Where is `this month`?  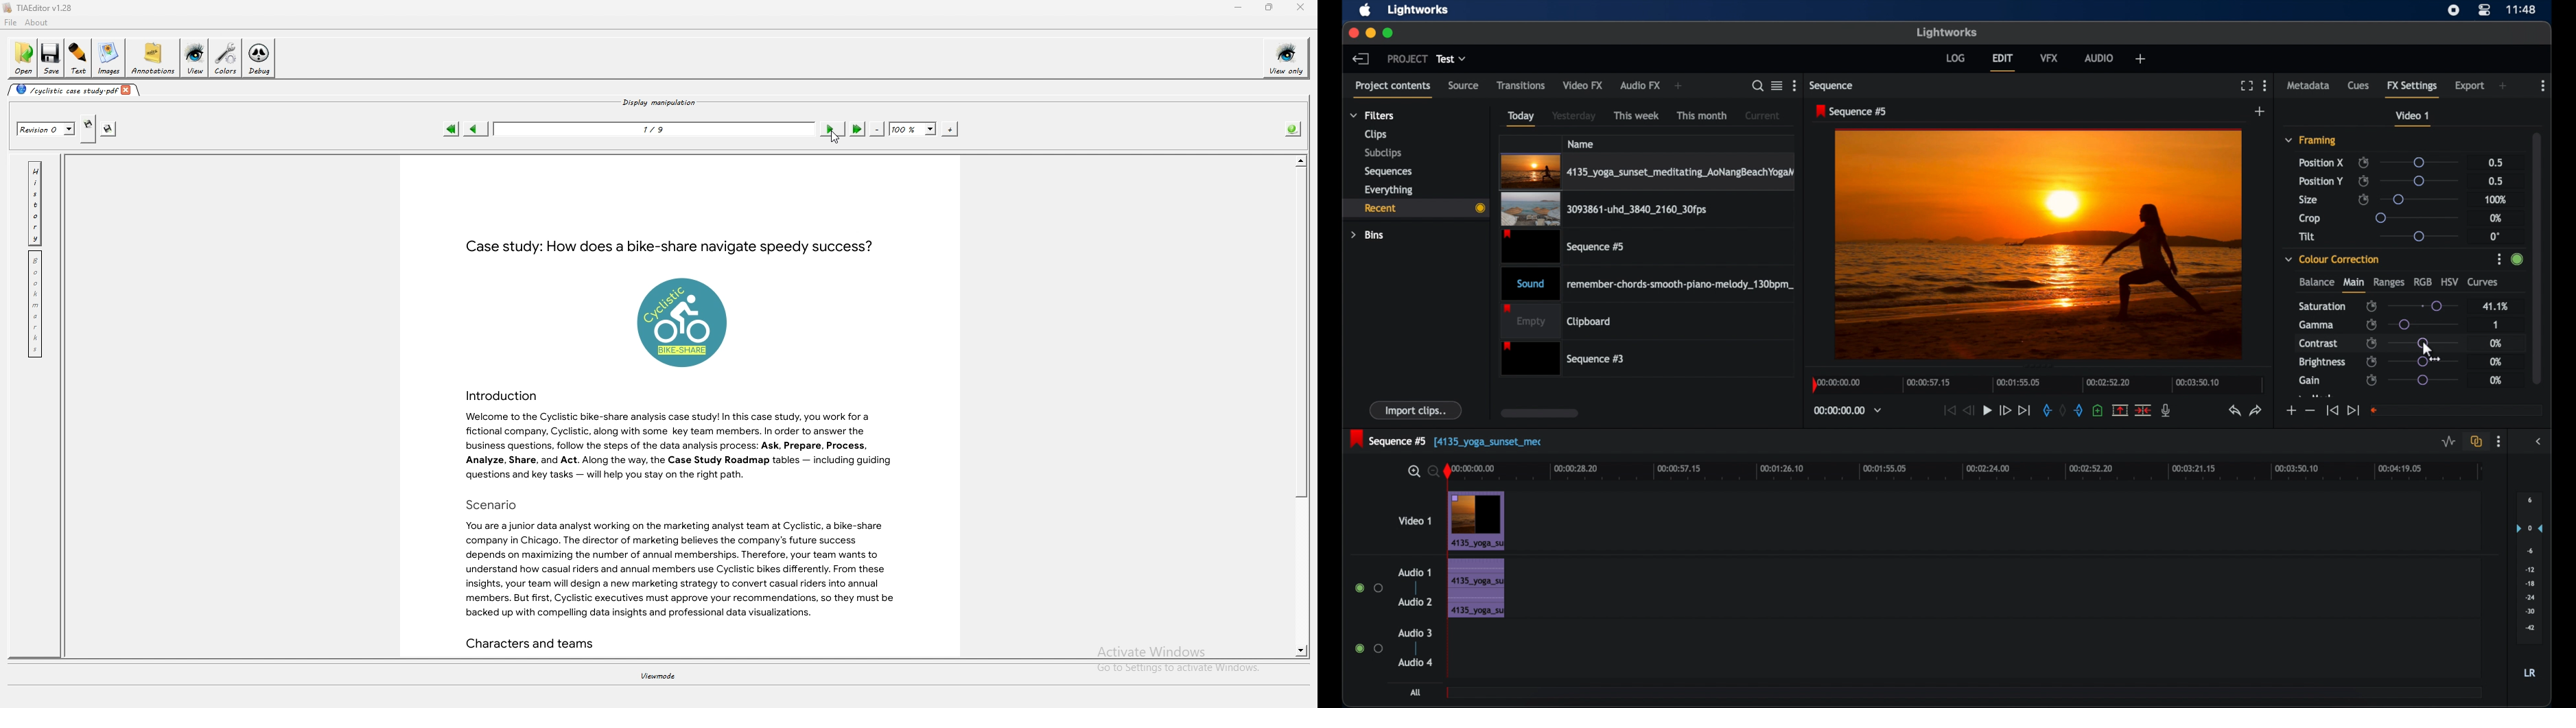
this month is located at coordinates (1702, 115).